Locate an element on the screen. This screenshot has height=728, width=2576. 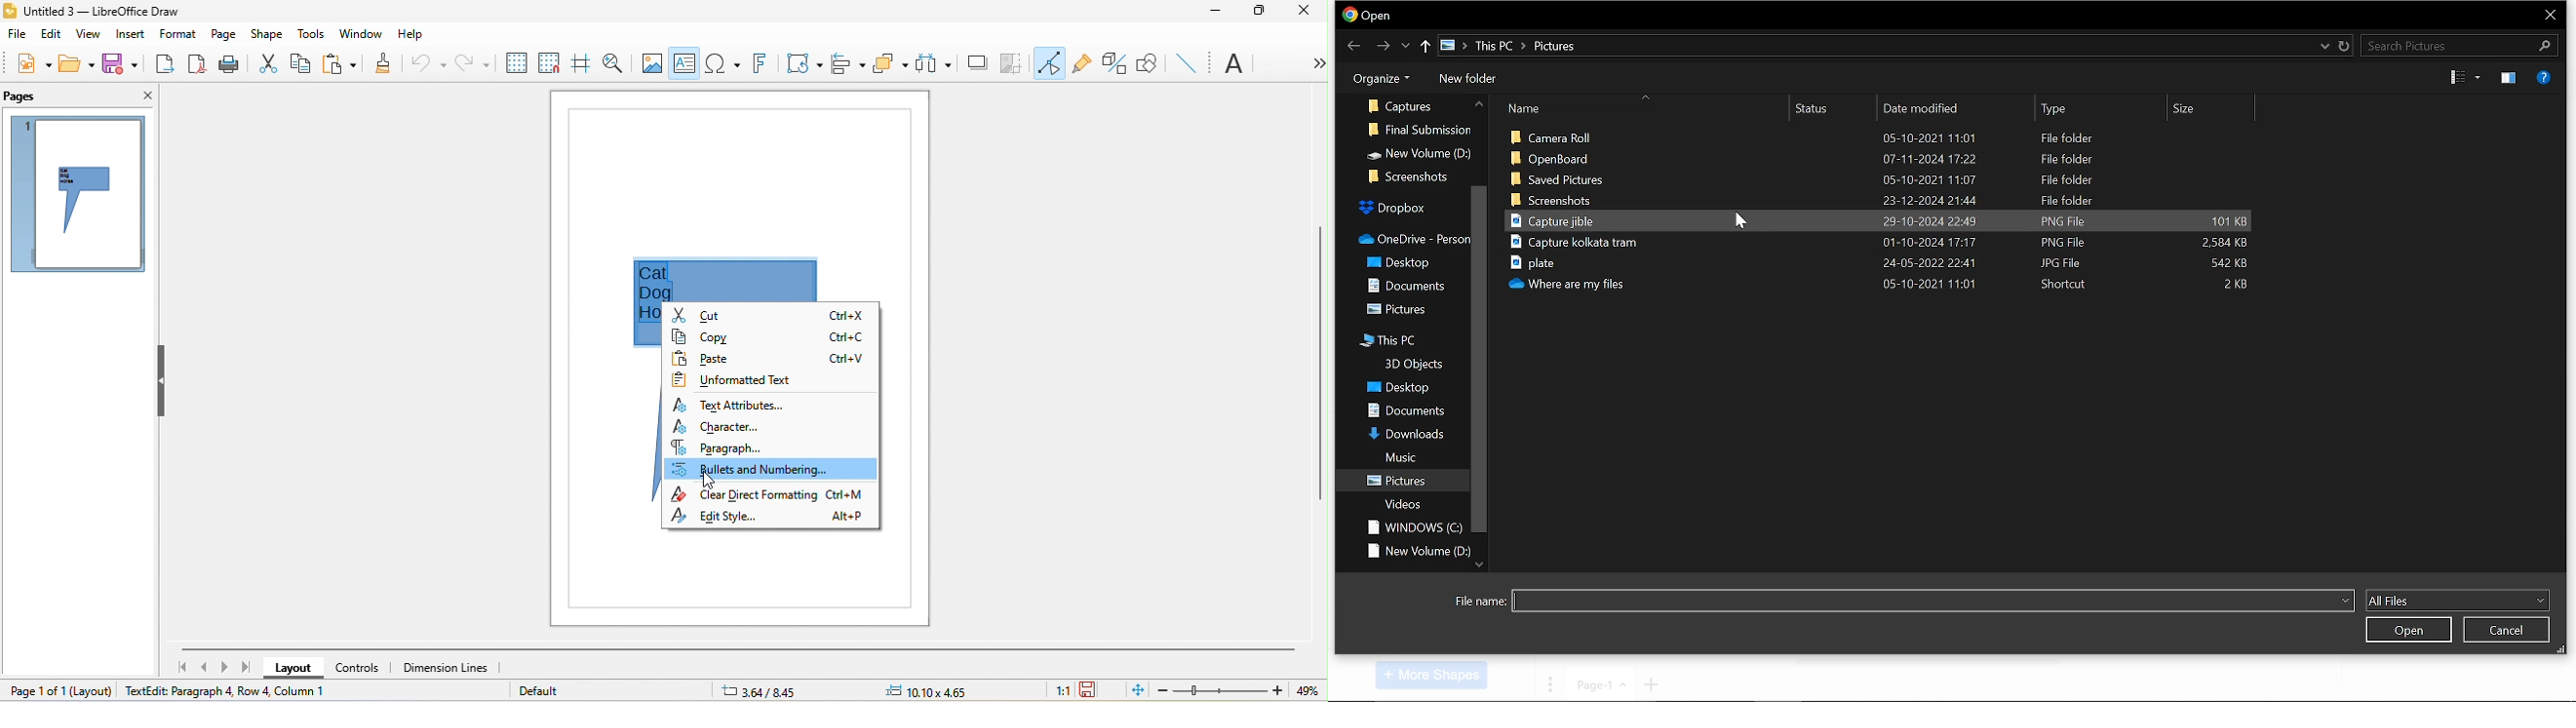
default is located at coordinates (544, 693).